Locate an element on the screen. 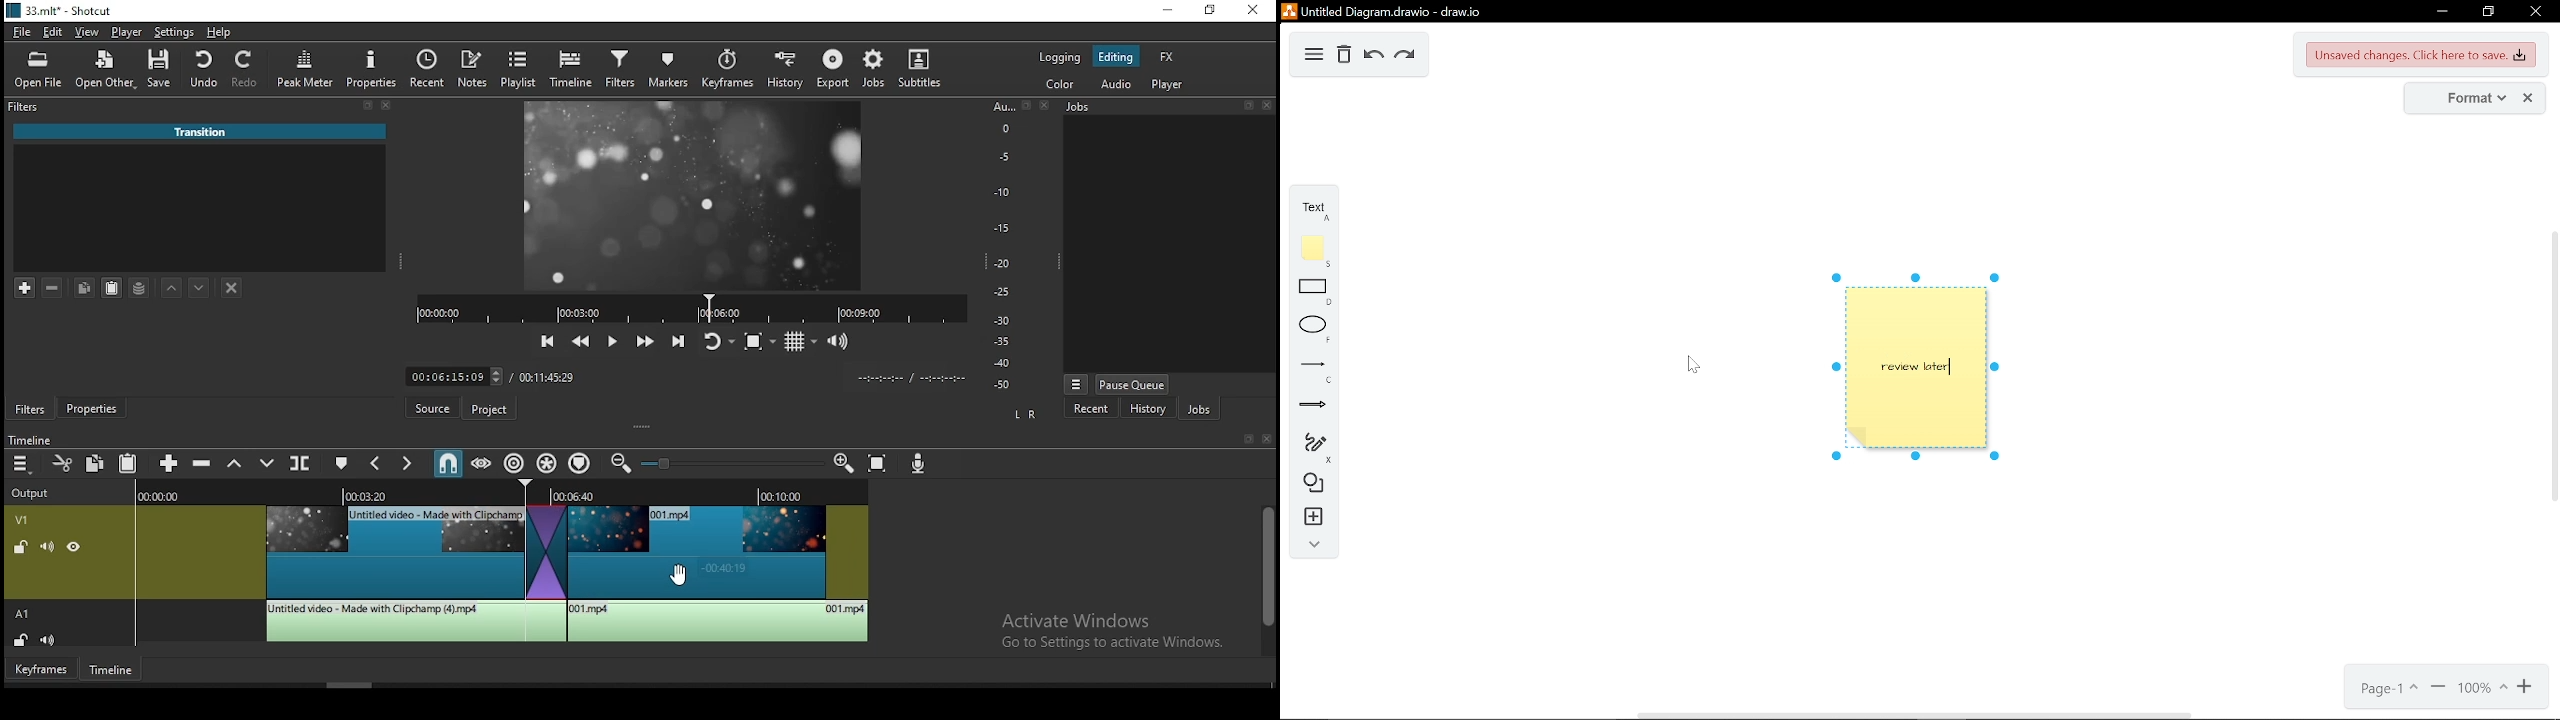 The image size is (2576, 728). scrub while dragging is located at coordinates (480, 463).